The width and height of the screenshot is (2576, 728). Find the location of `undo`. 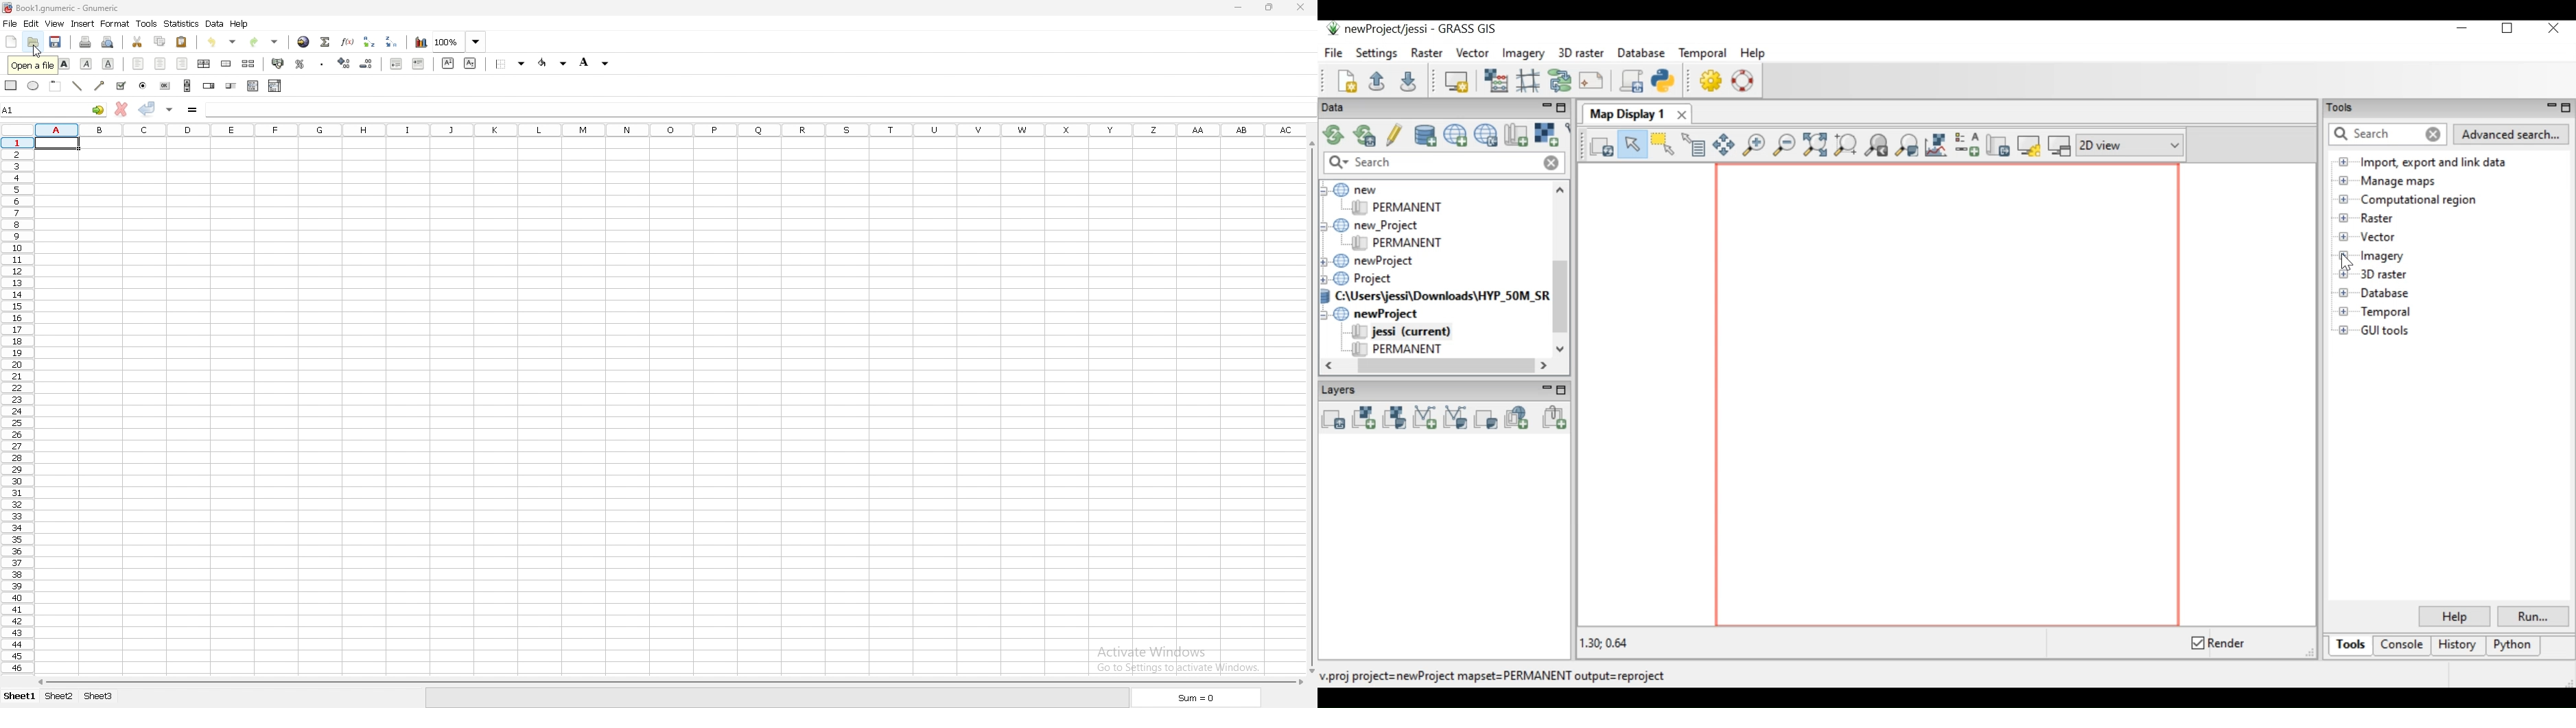

undo is located at coordinates (224, 43).